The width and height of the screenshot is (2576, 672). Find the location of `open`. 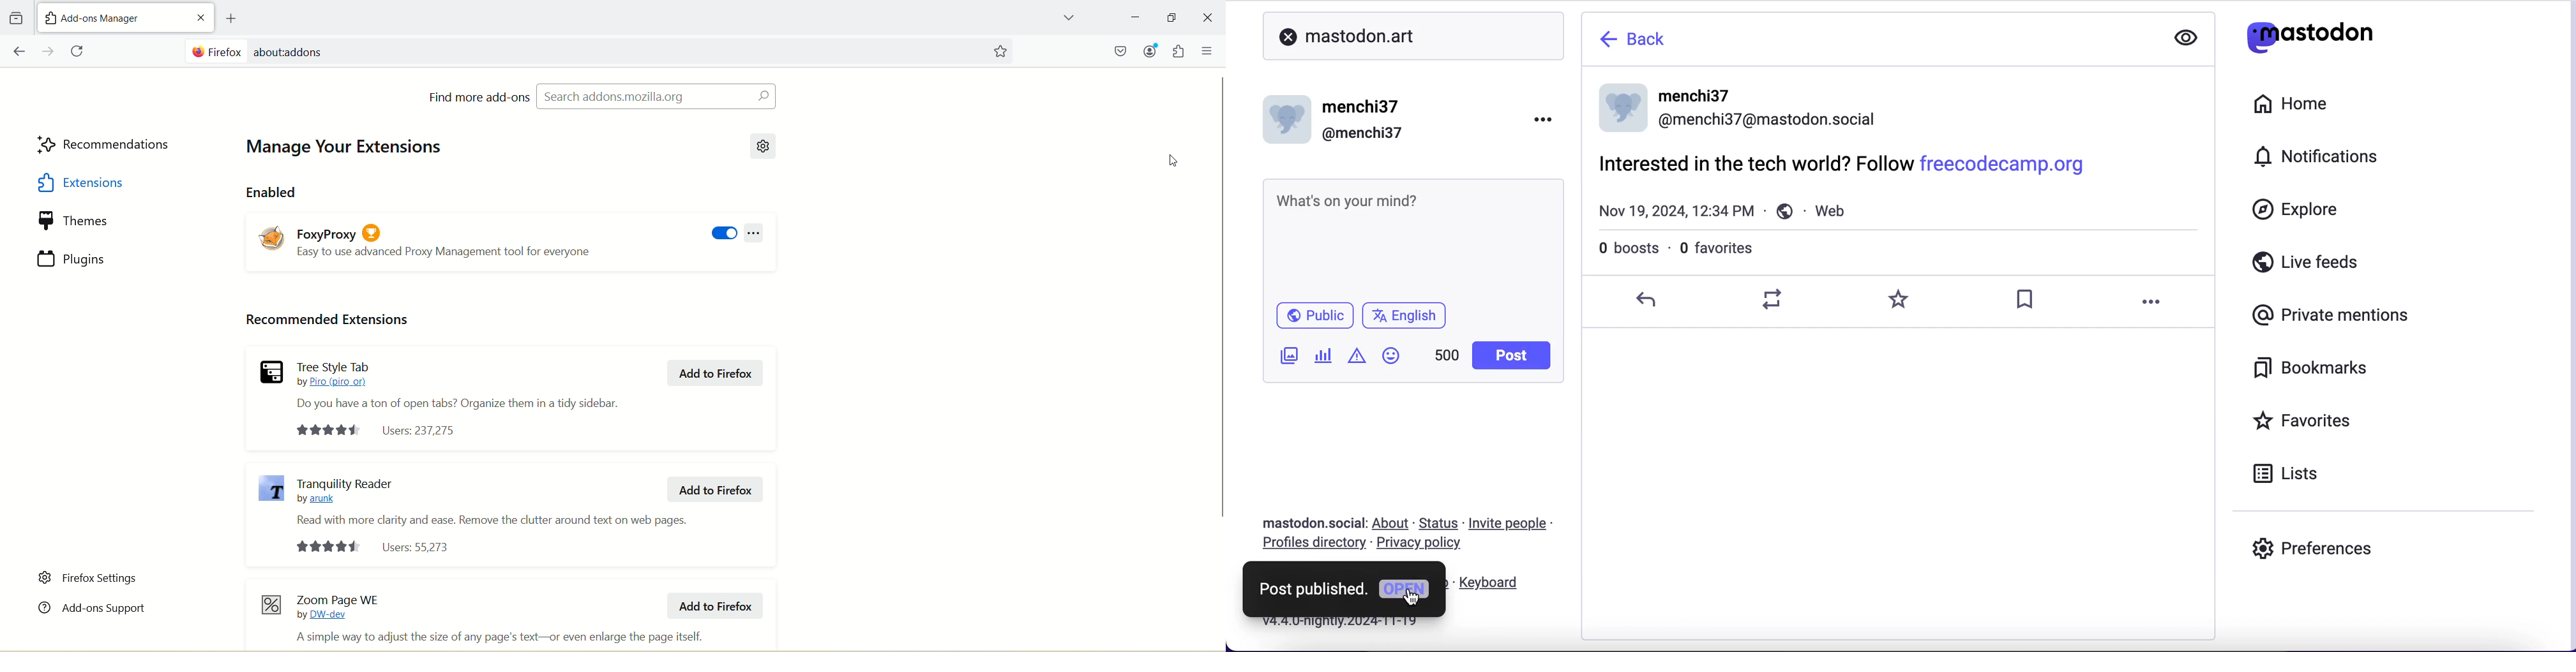

open is located at coordinates (1406, 593).